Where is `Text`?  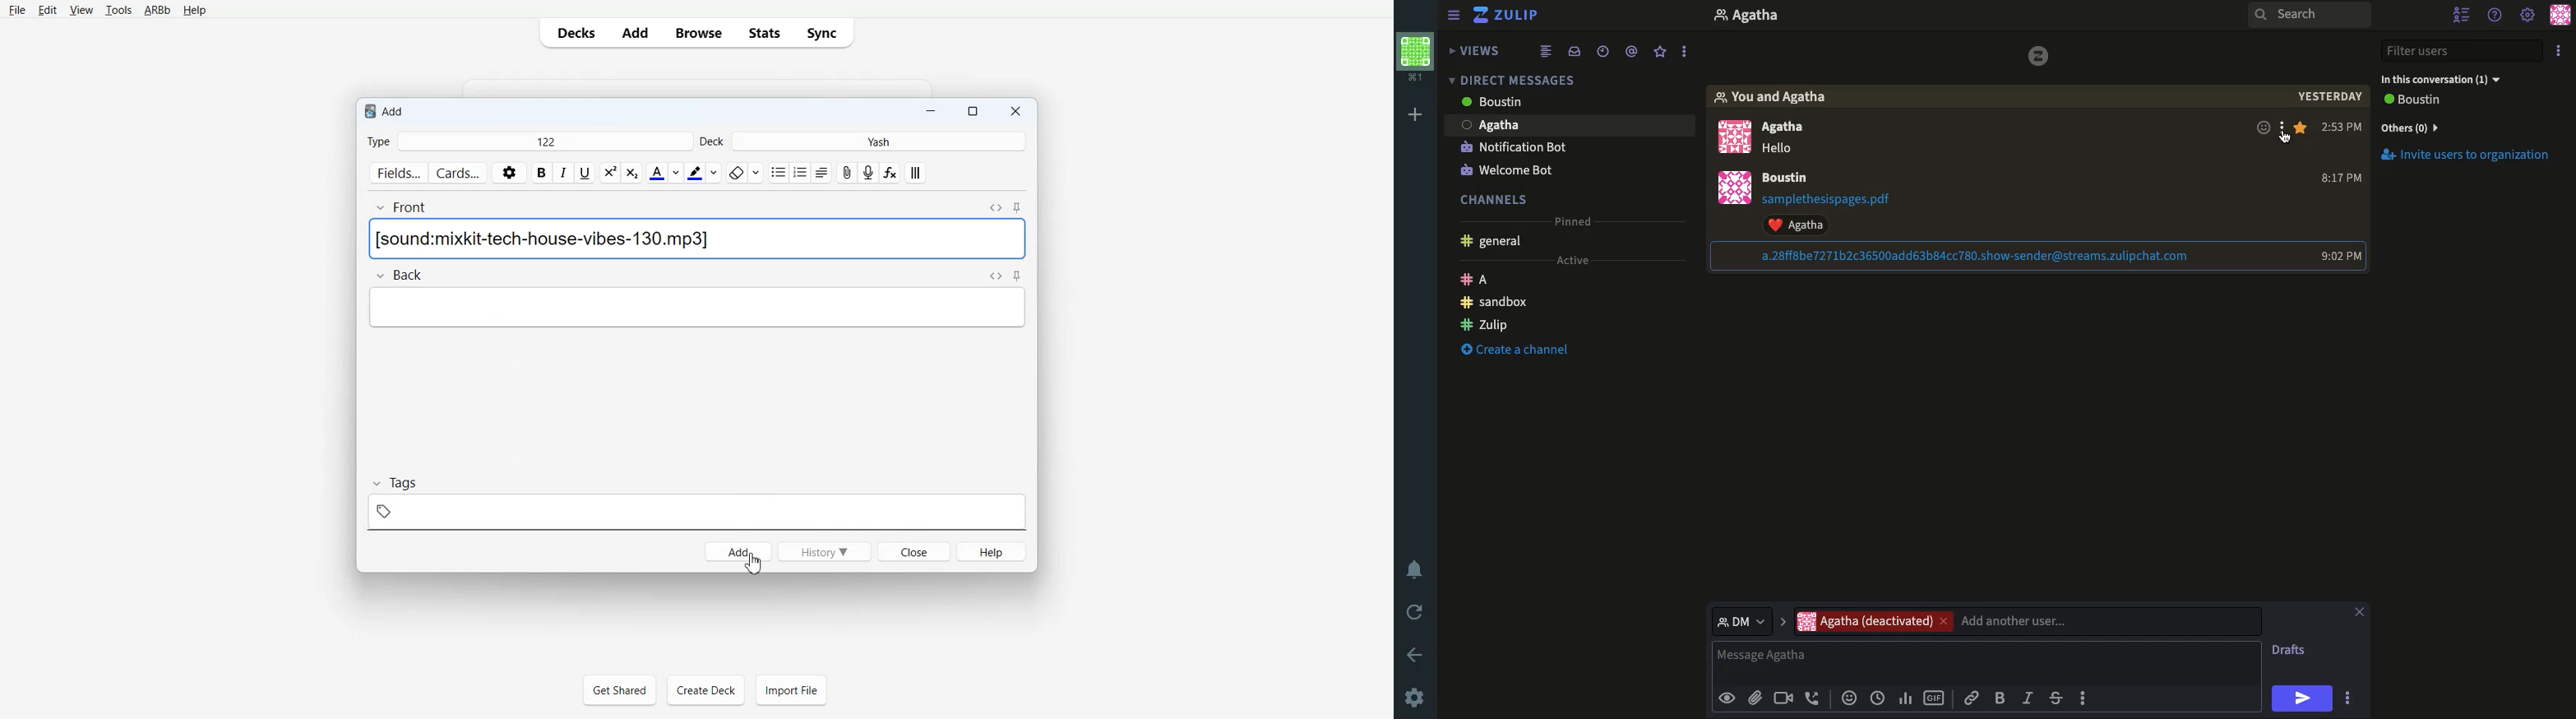 Text is located at coordinates (547, 240).